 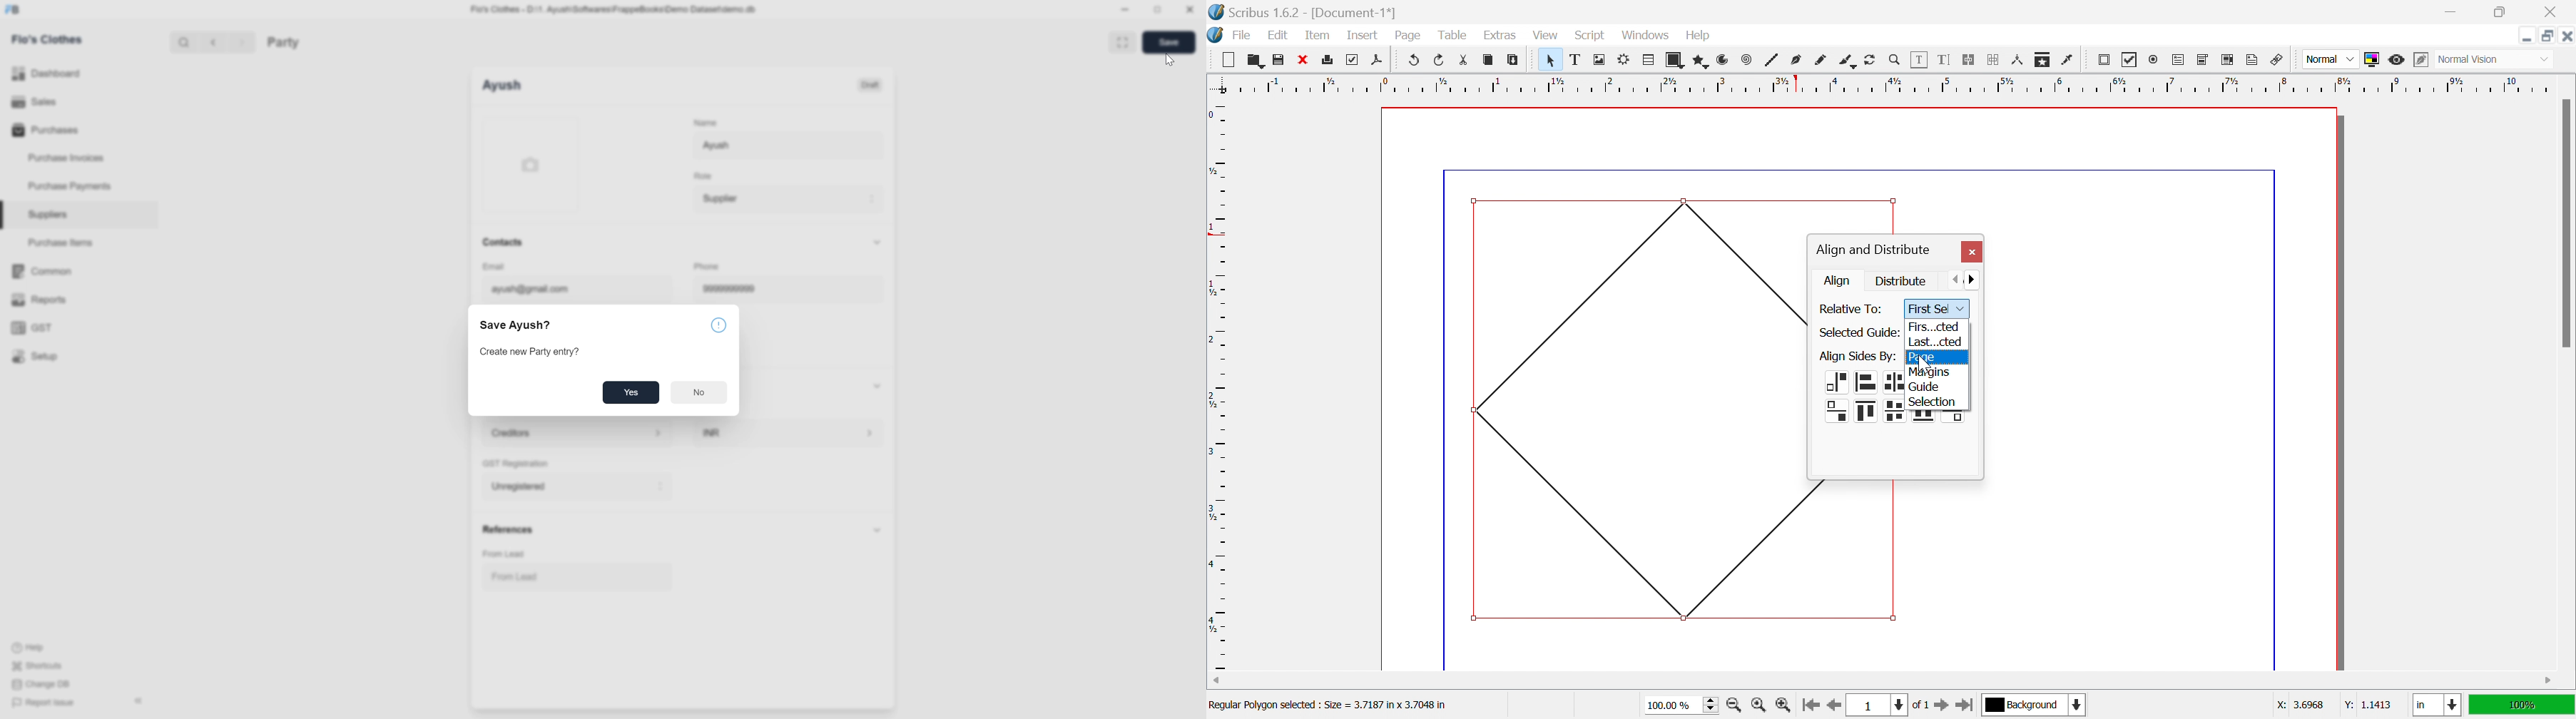 What do you see at coordinates (2228, 59) in the screenshot?
I see `PDF List box` at bounding box center [2228, 59].